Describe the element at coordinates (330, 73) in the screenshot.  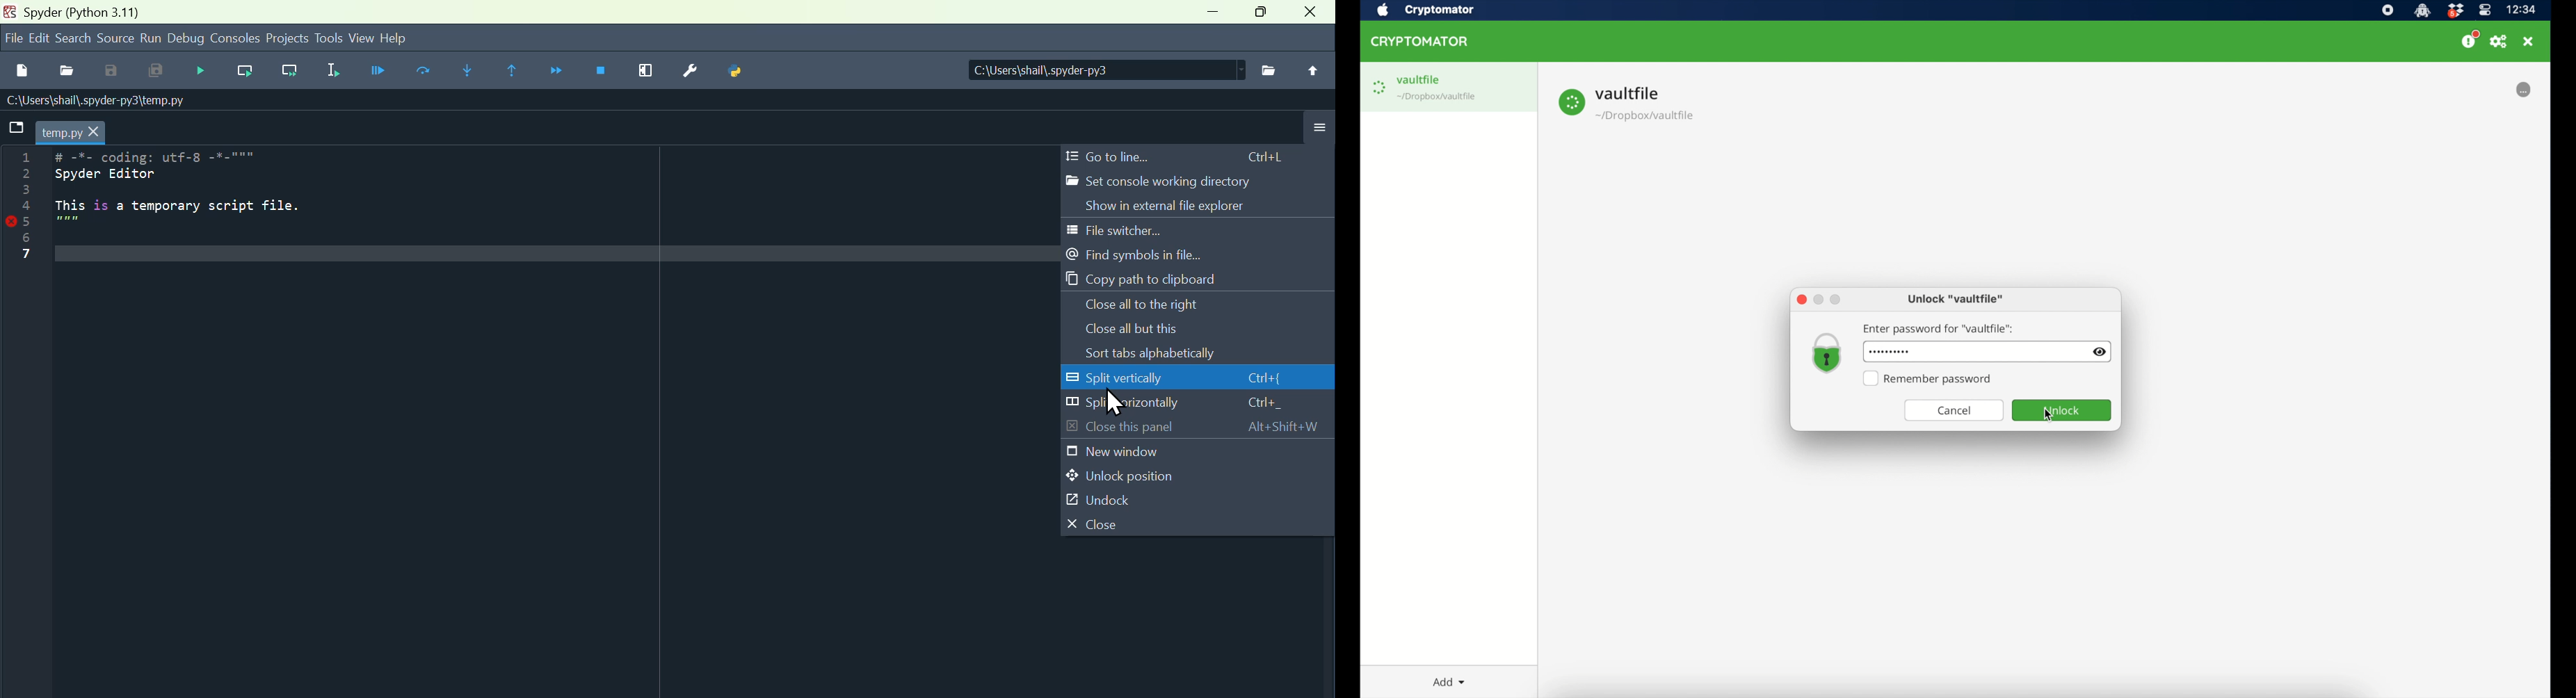
I see `Run selection` at that location.